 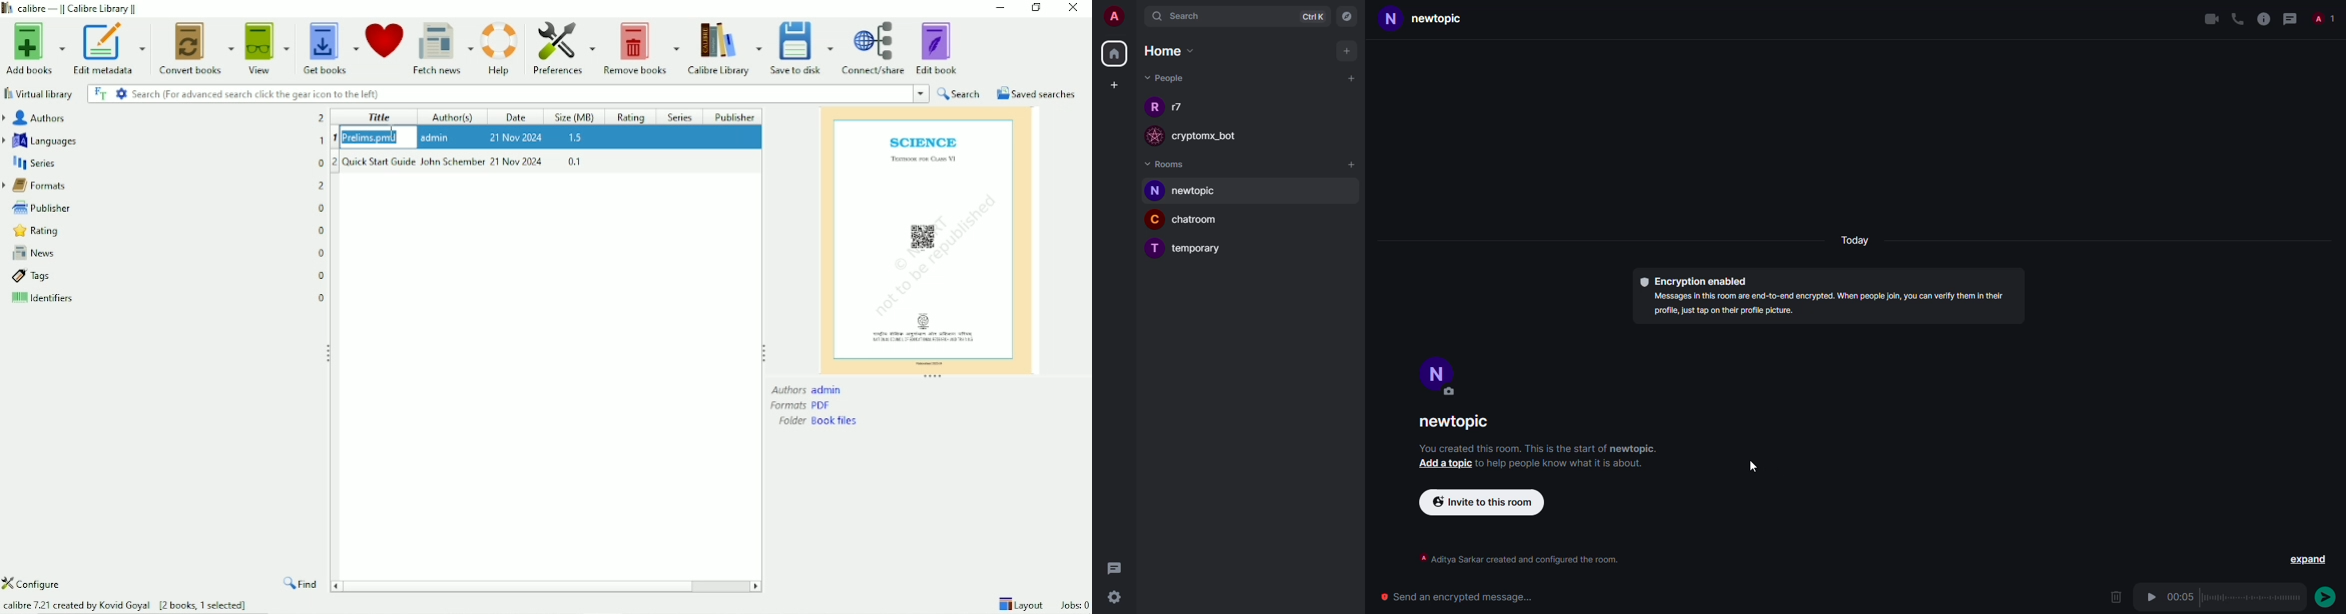 I want to click on Remove books, so click(x=640, y=47).